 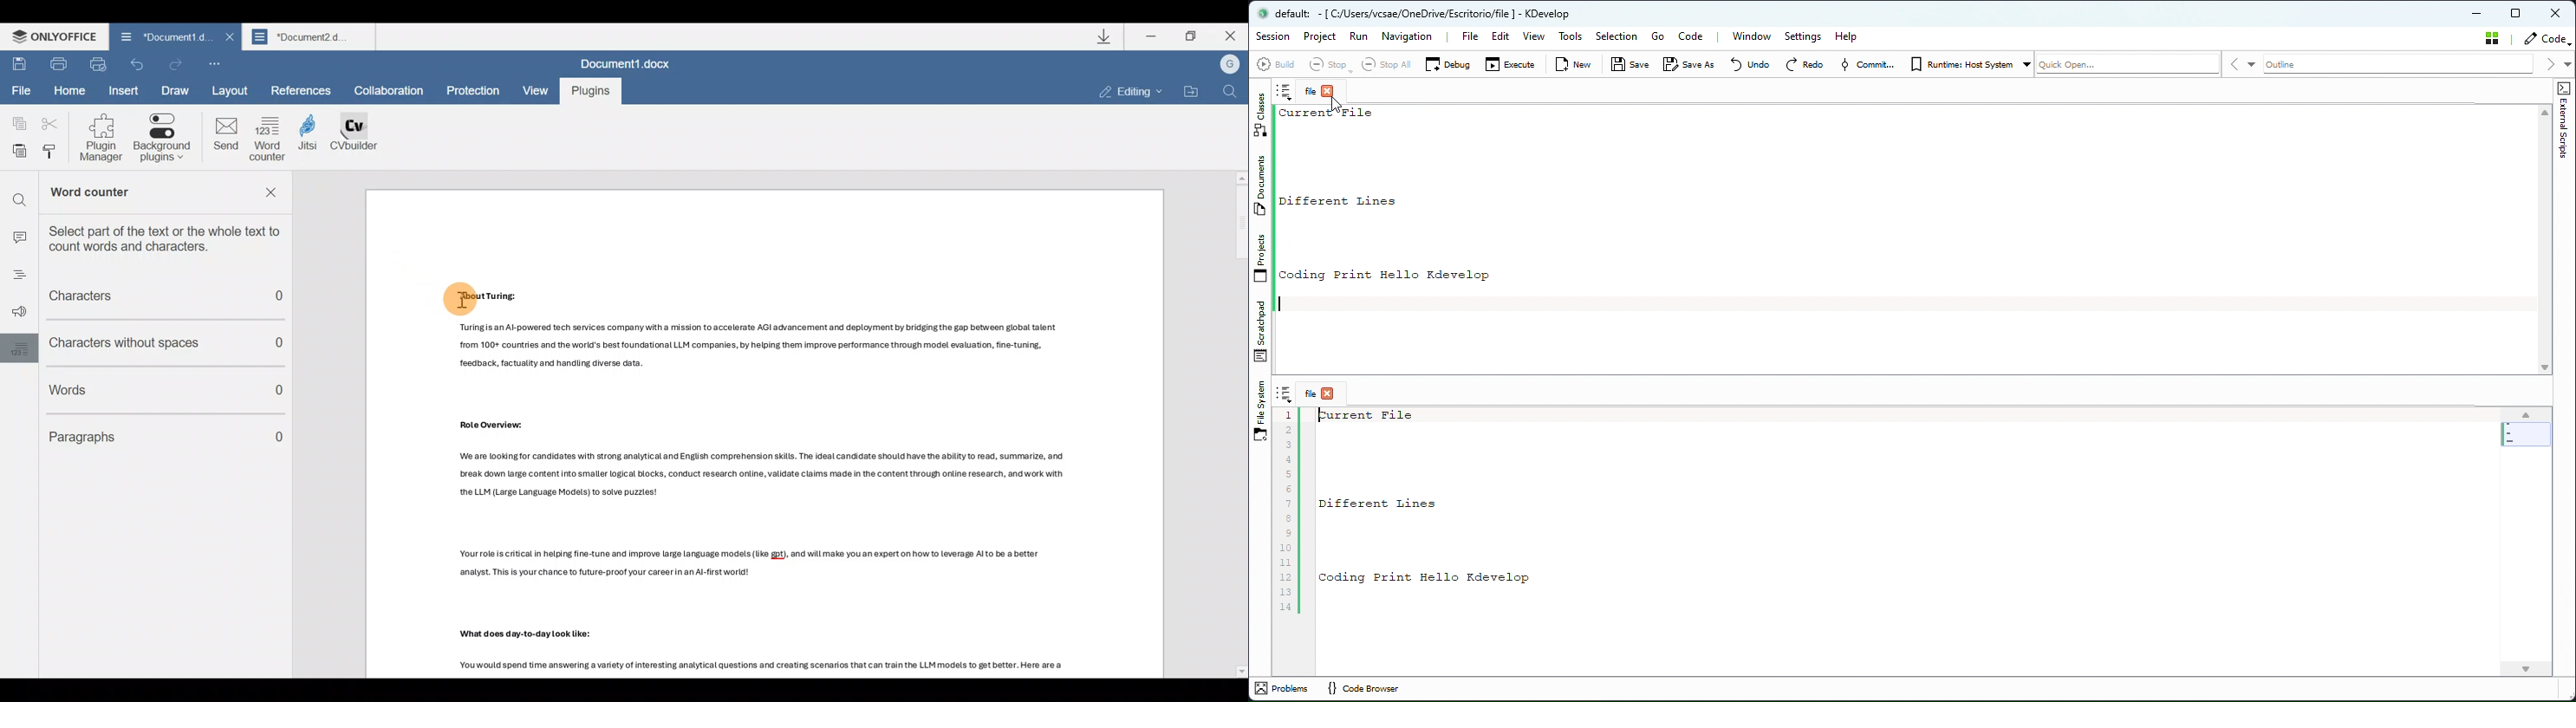 What do you see at coordinates (1261, 14) in the screenshot?
I see `KDevelop Desktop Ion` at bounding box center [1261, 14].